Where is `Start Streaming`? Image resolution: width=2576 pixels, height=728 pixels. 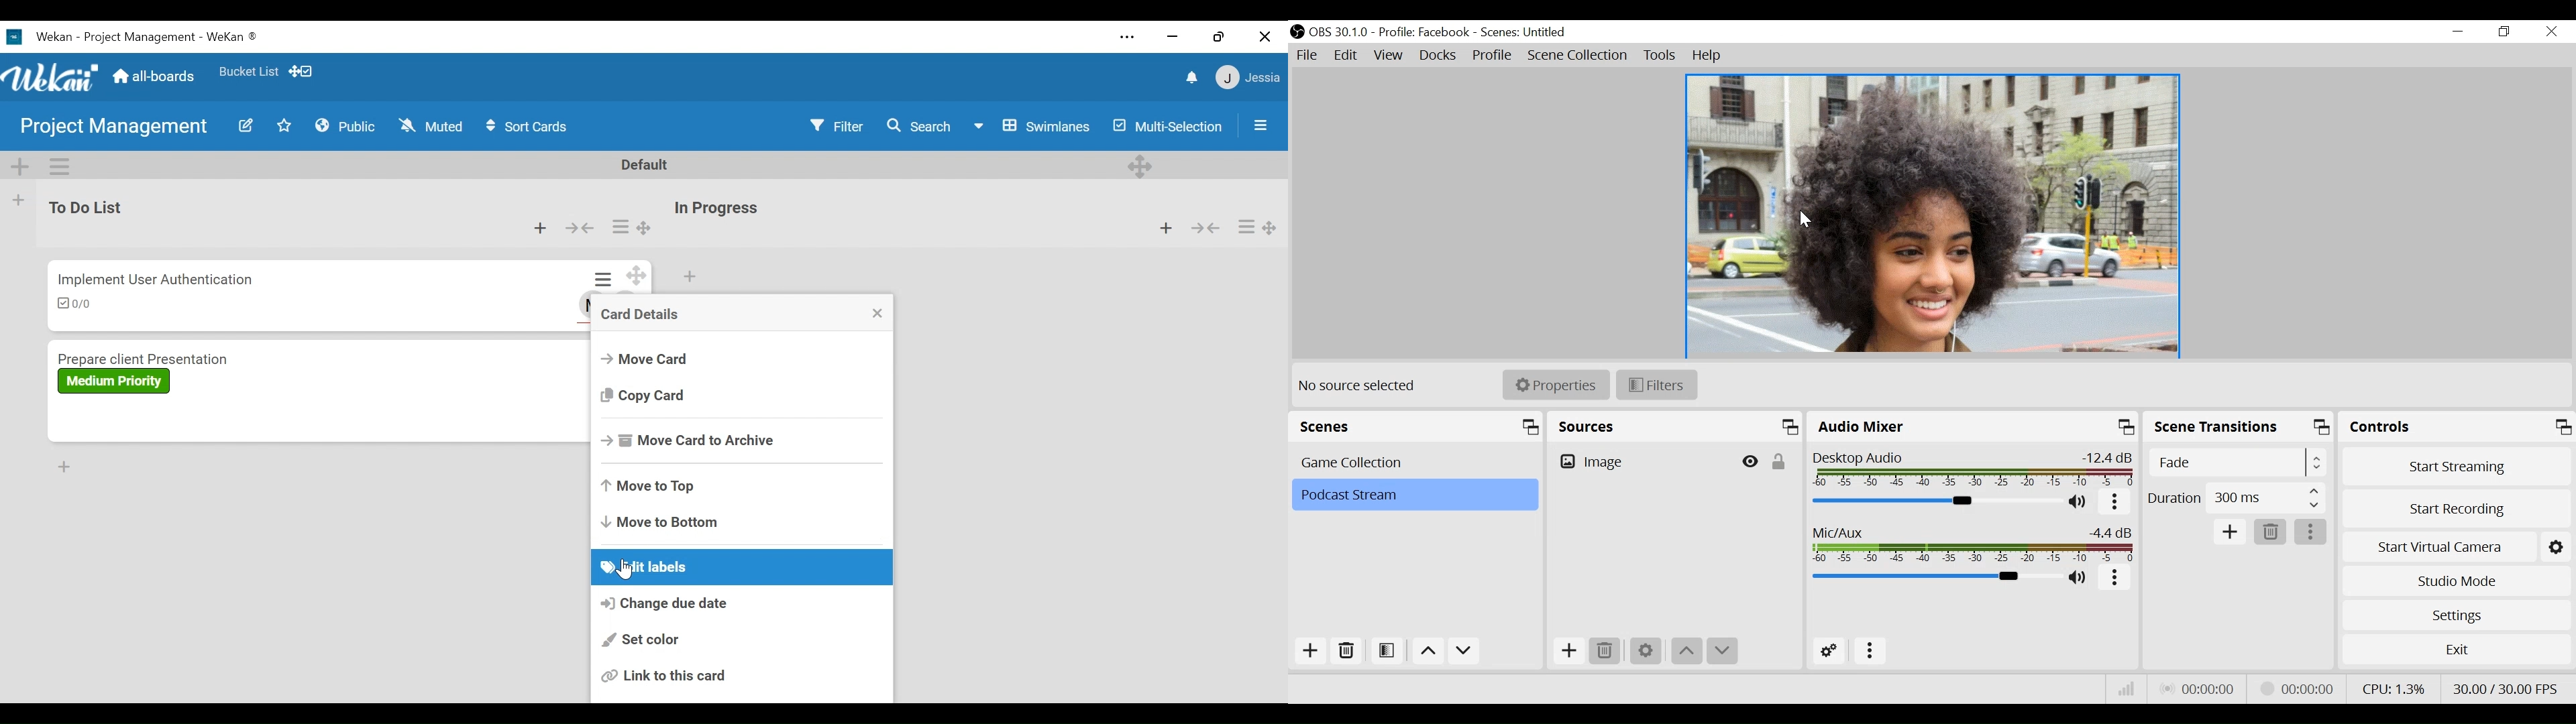
Start Streaming is located at coordinates (2456, 465).